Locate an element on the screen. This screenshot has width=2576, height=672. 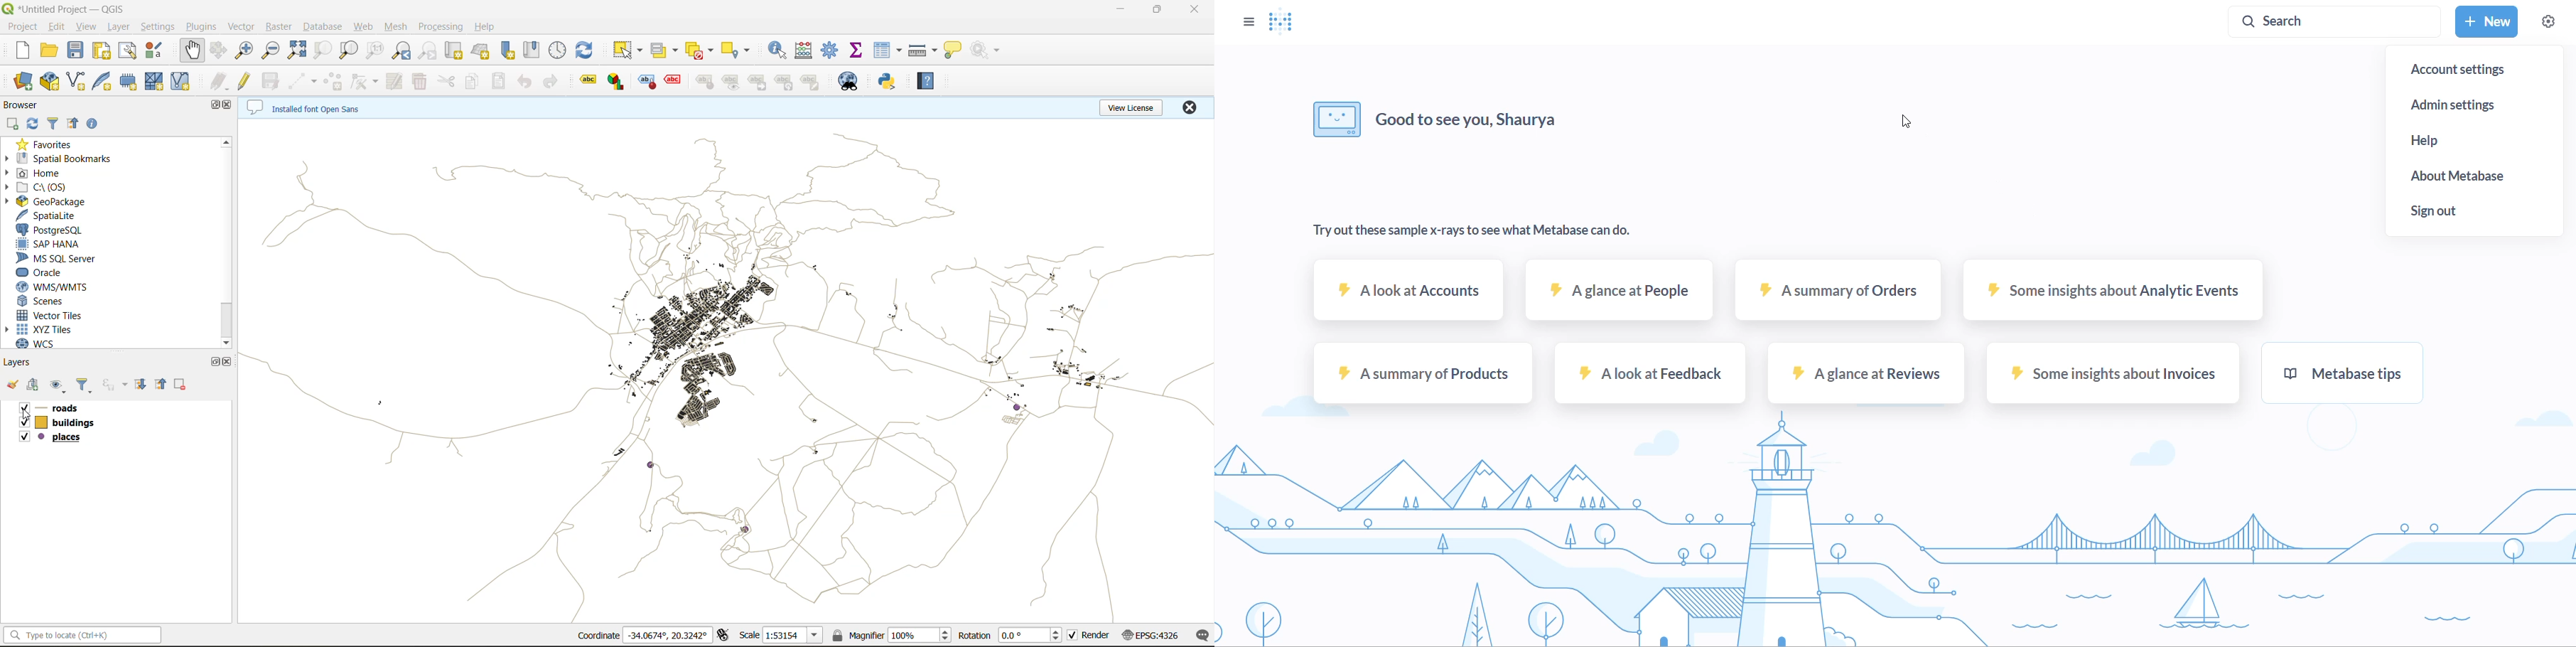
select is located at coordinates (630, 52).